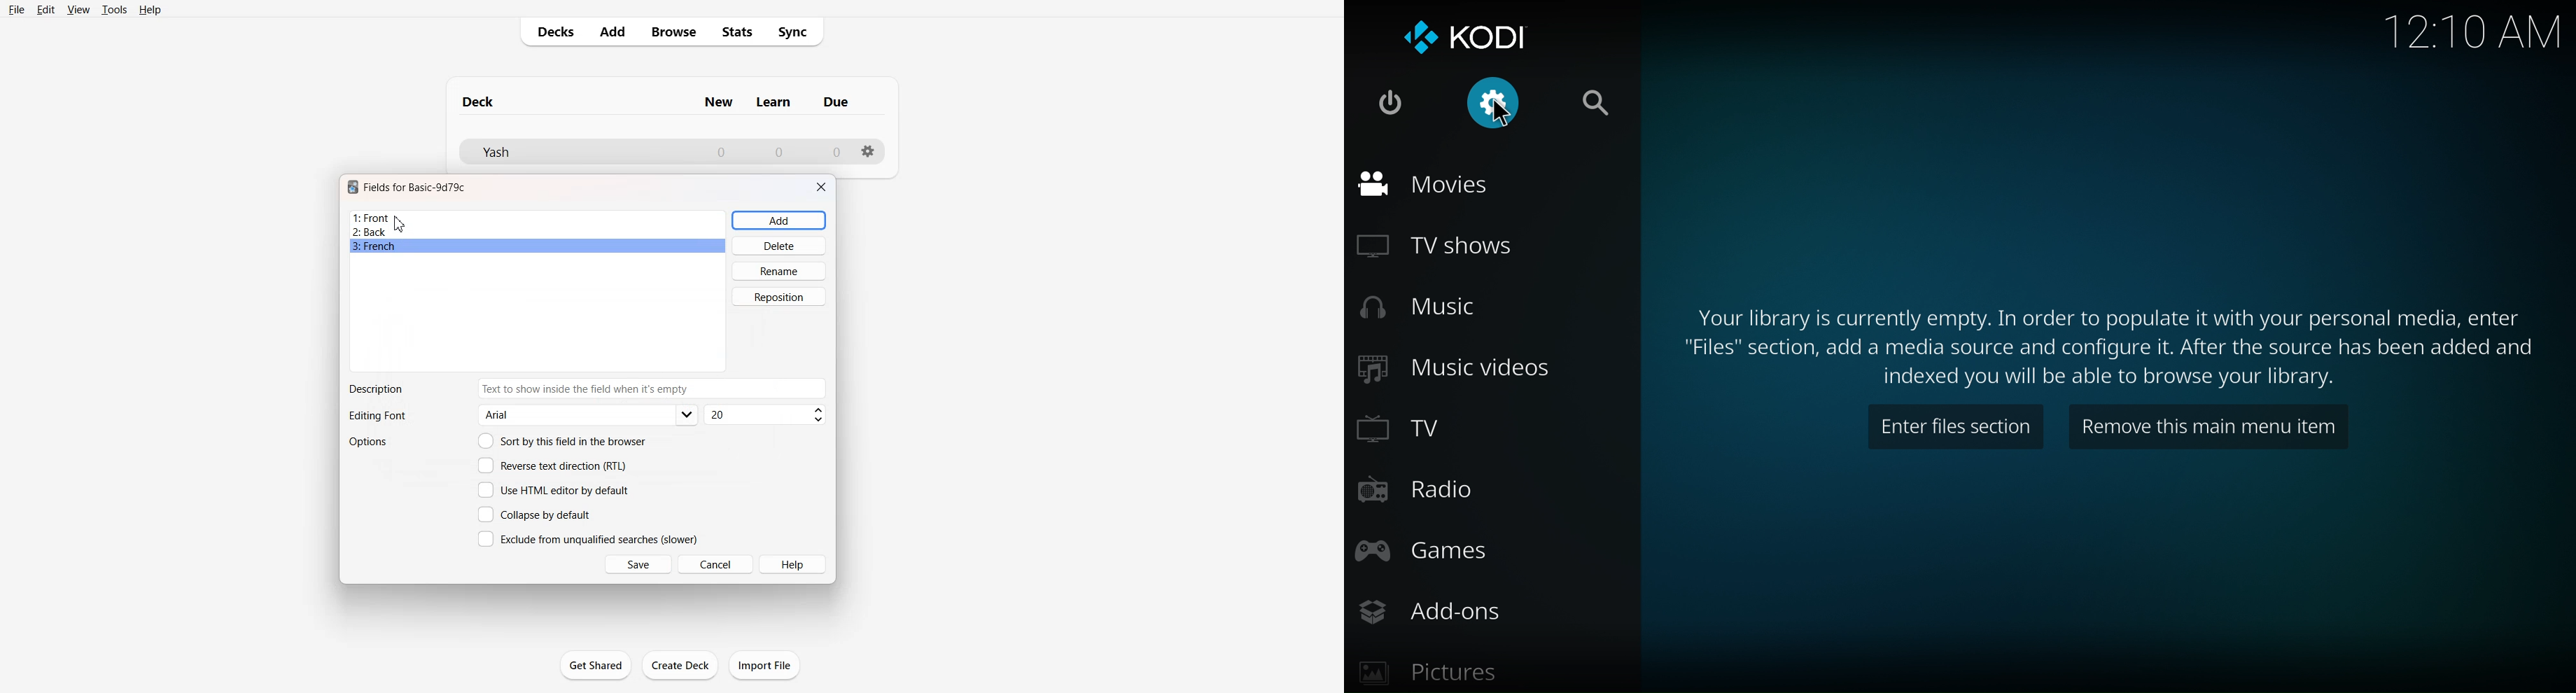 Image resolution: width=2576 pixels, height=700 pixels. What do you see at coordinates (15, 9) in the screenshot?
I see `File` at bounding box center [15, 9].